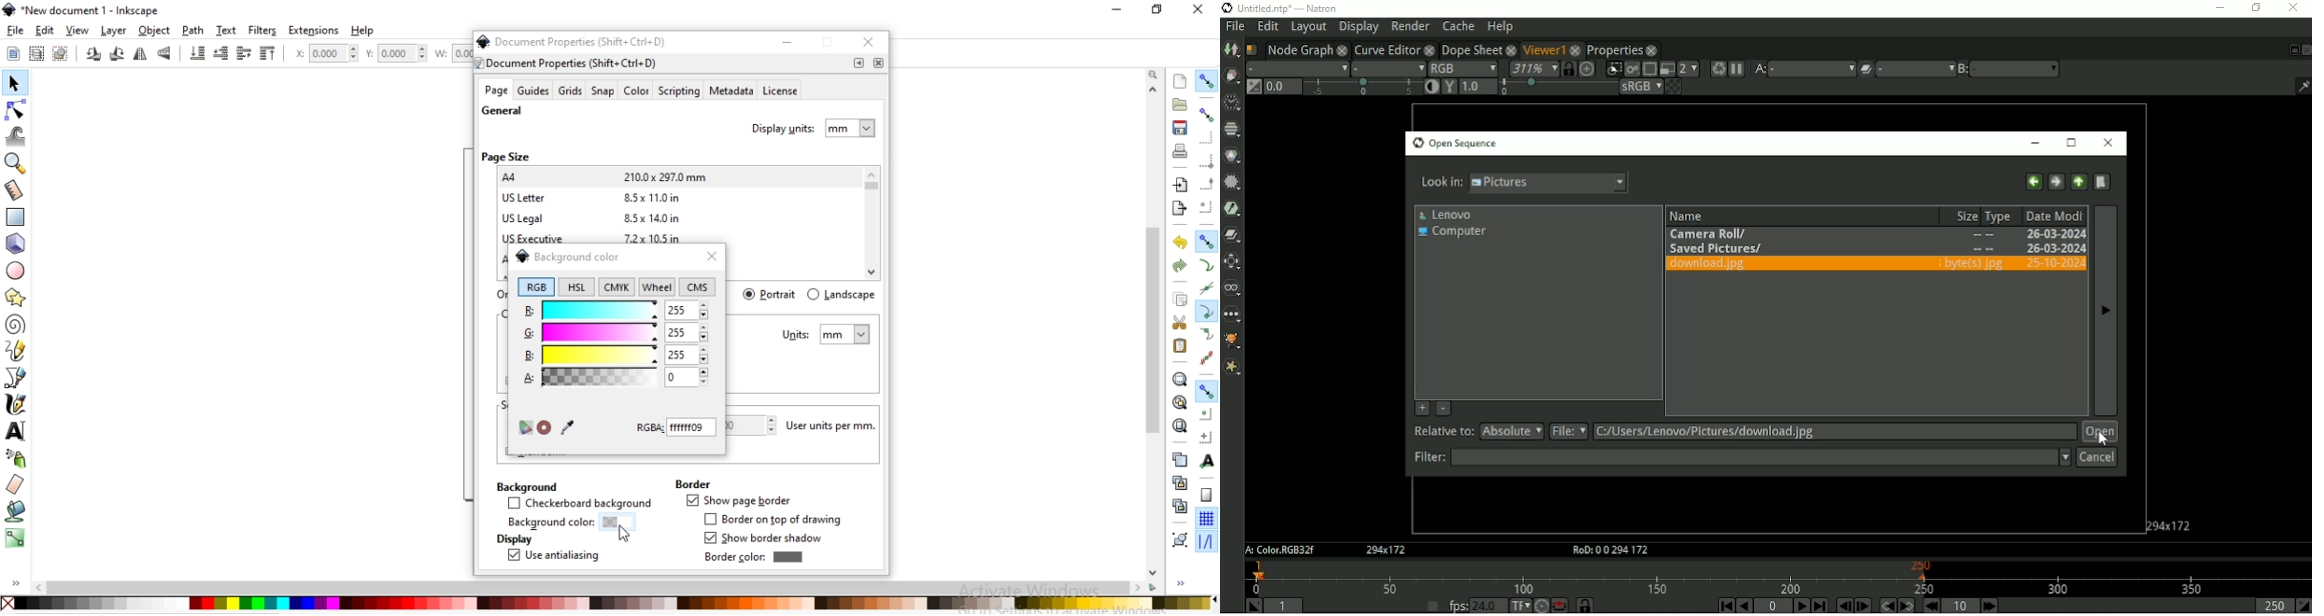  What do you see at coordinates (399, 53) in the screenshot?
I see `vertical coordinate of selection` at bounding box center [399, 53].